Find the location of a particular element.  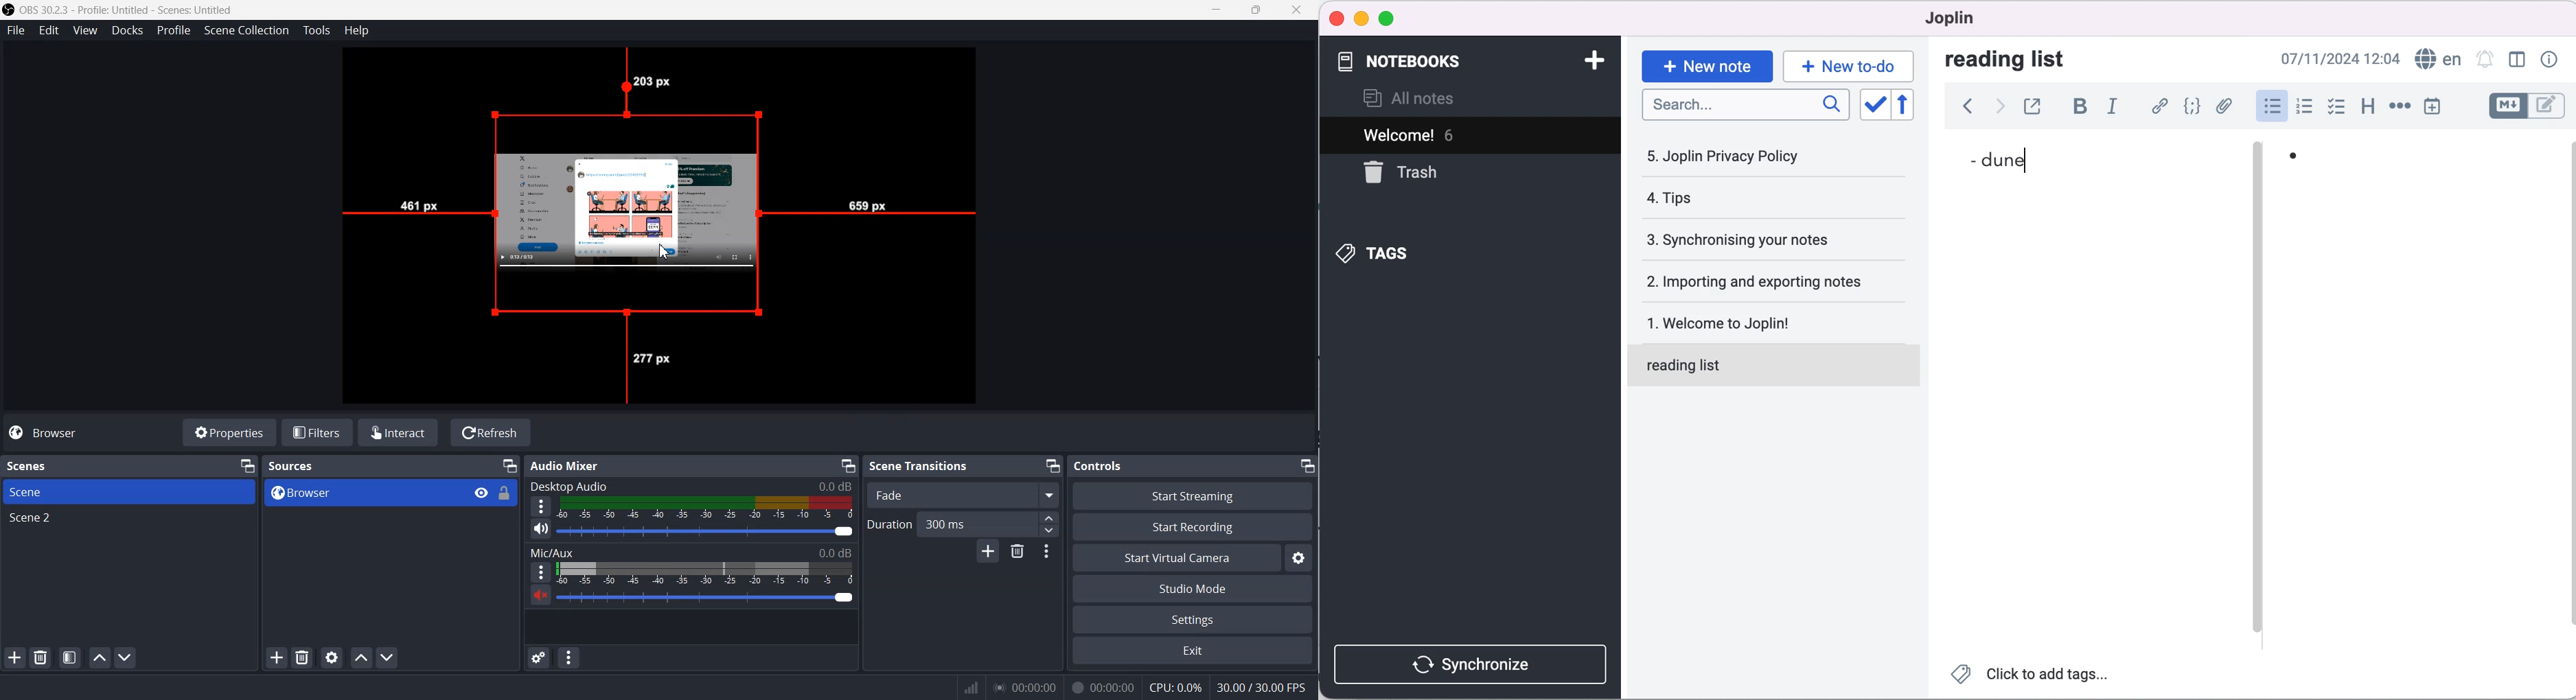

welcome to joplin is located at coordinates (1777, 317).